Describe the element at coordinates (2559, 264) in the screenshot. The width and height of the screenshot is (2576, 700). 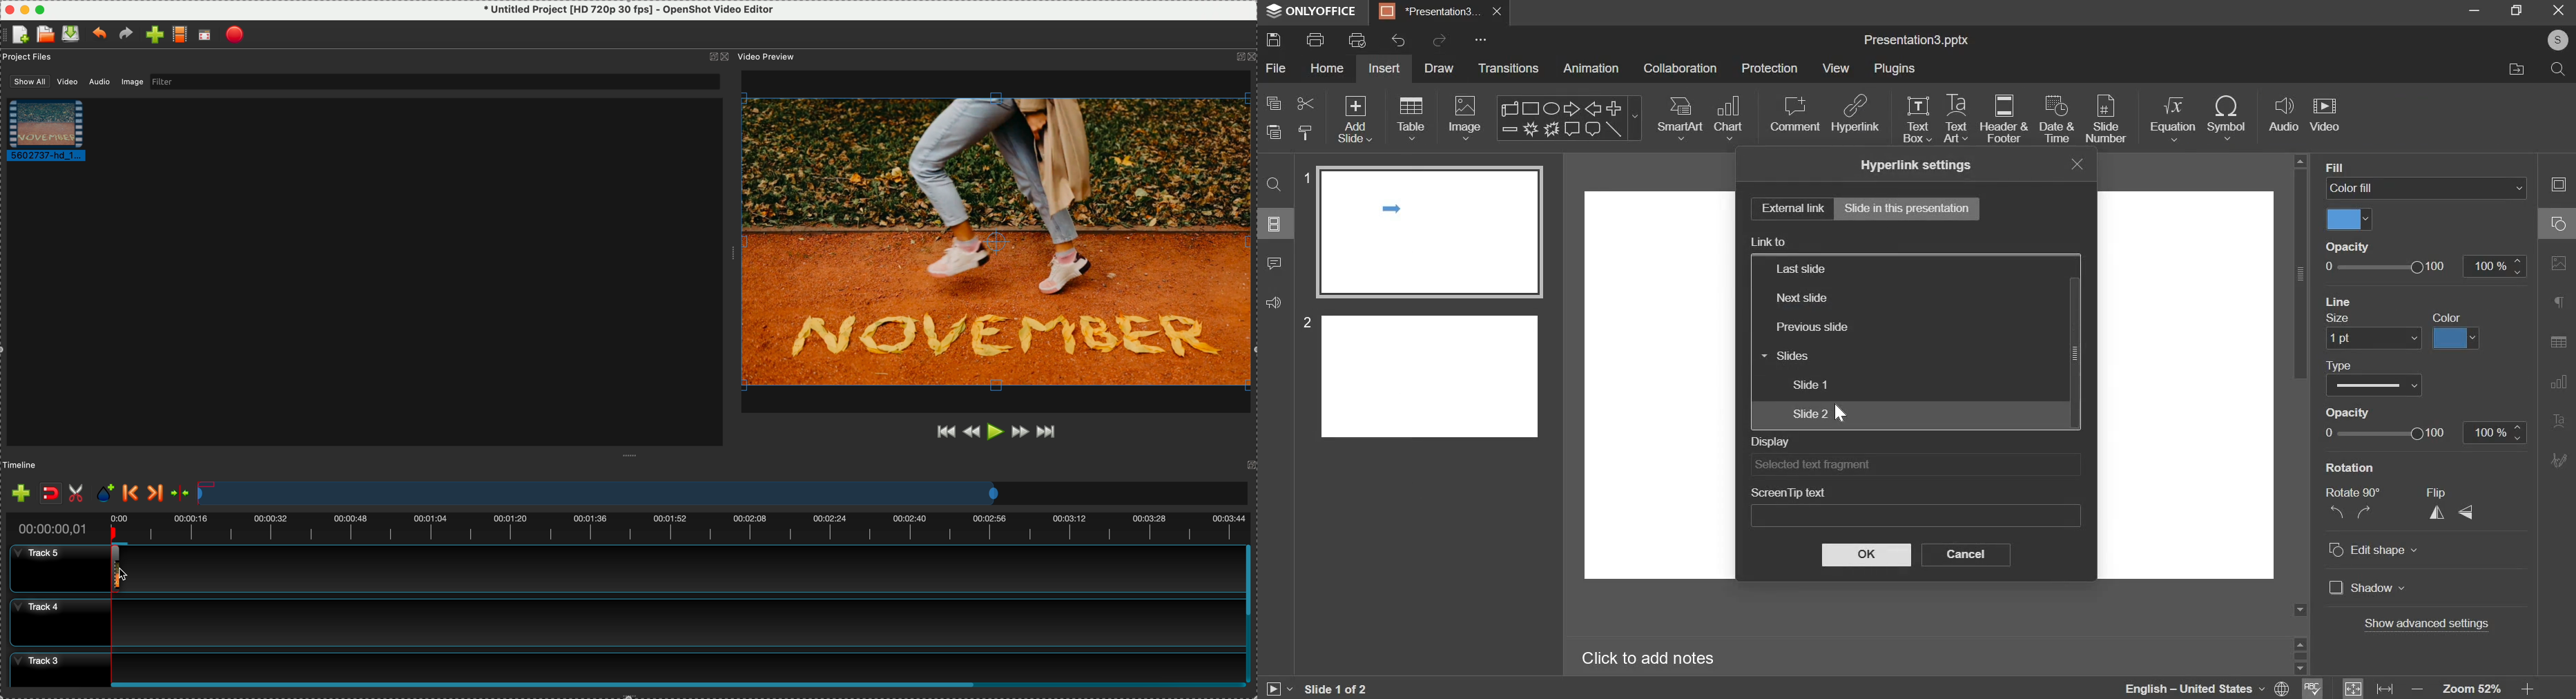
I see `Image settings` at that location.